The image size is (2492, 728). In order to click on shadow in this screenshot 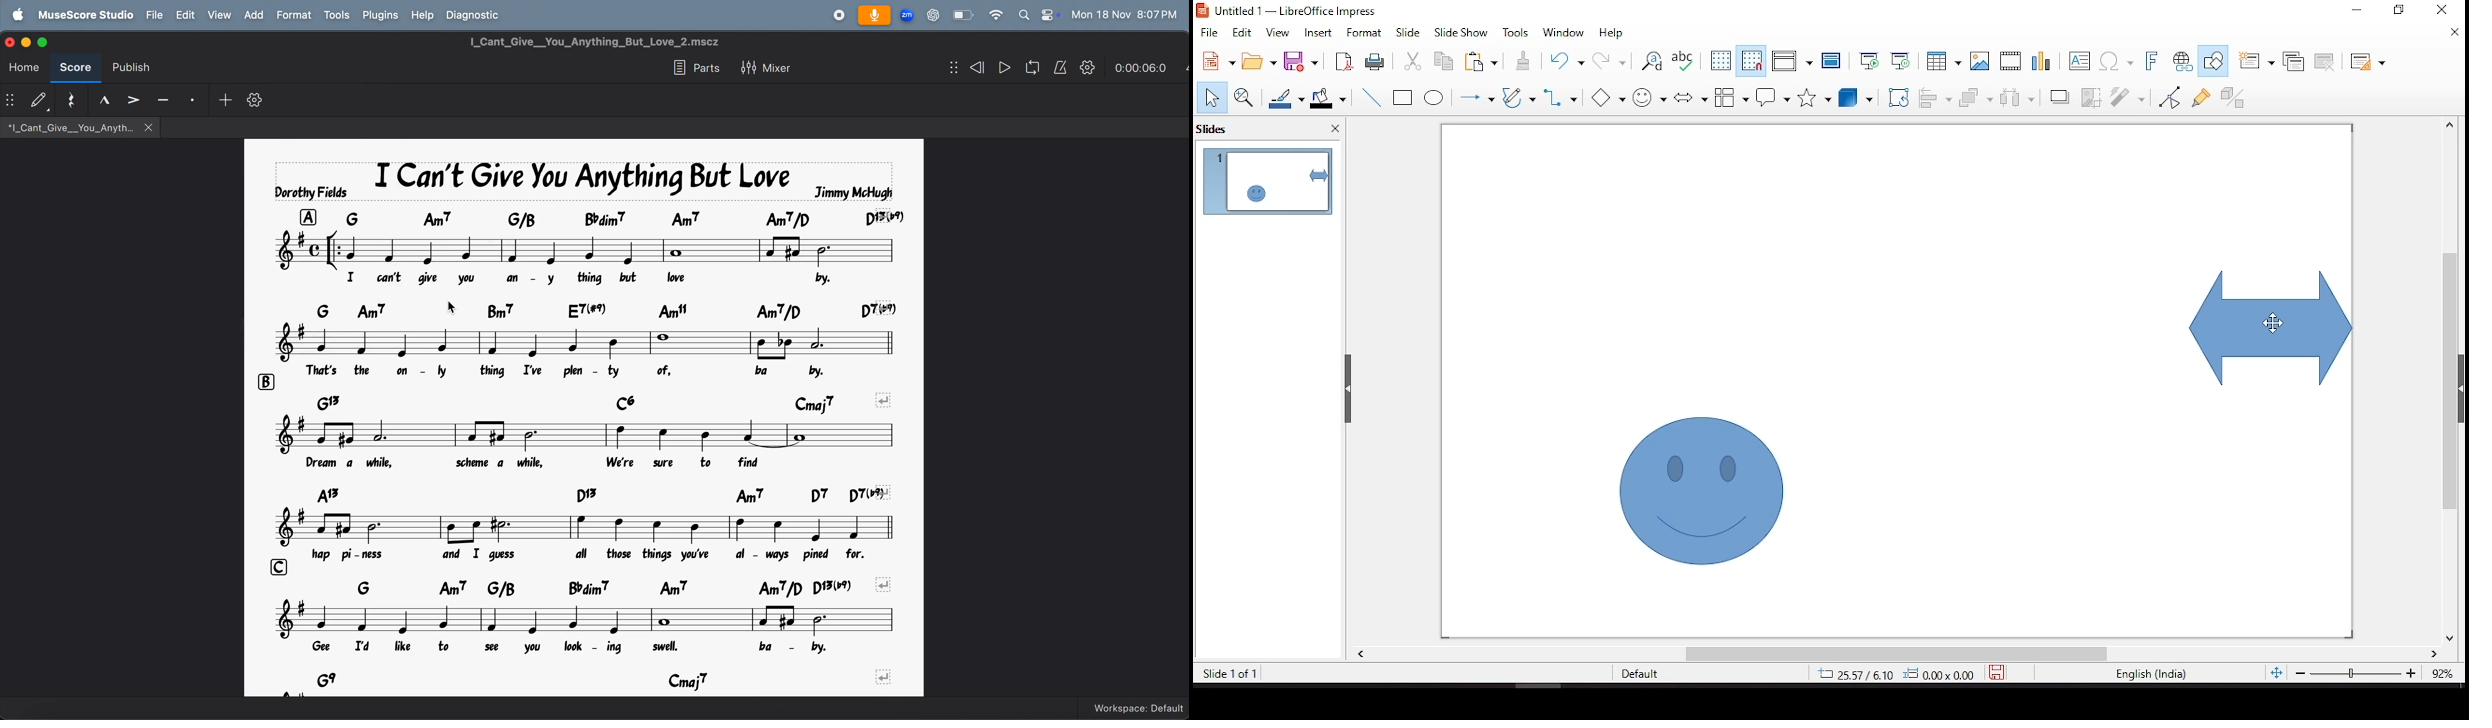, I will do `click(2060, 96)`.